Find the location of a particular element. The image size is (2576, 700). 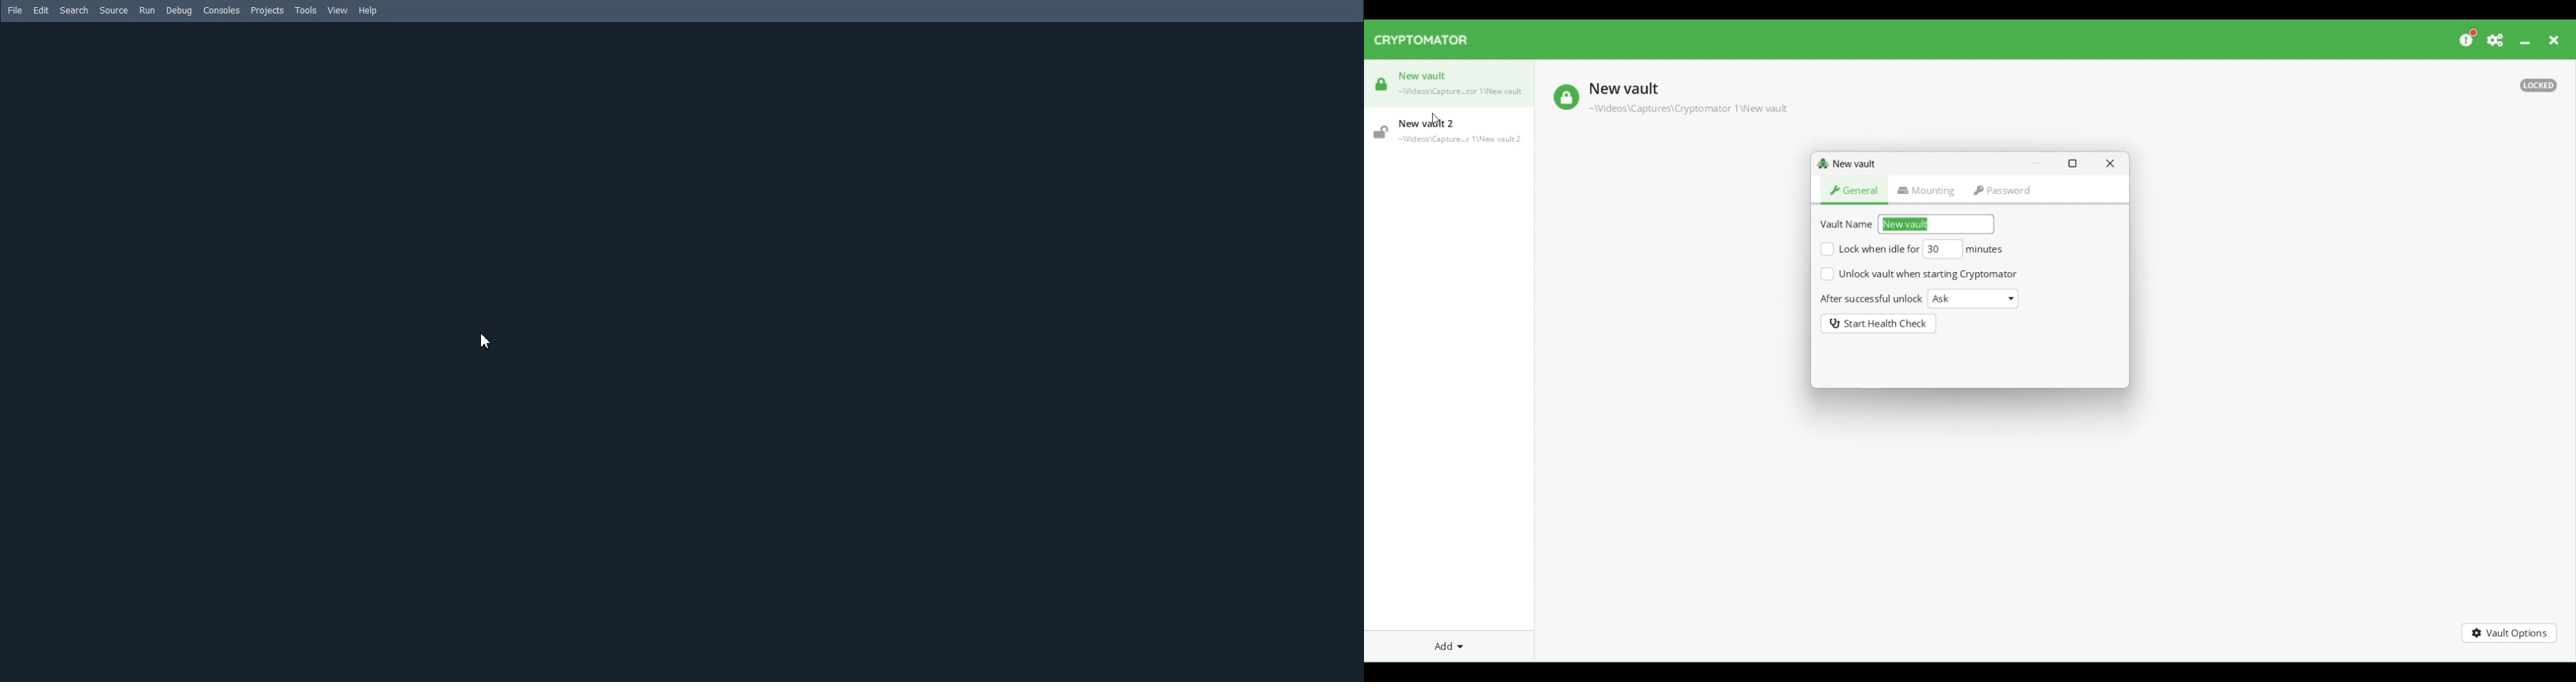

Edit is located at coordinates (42, 10).